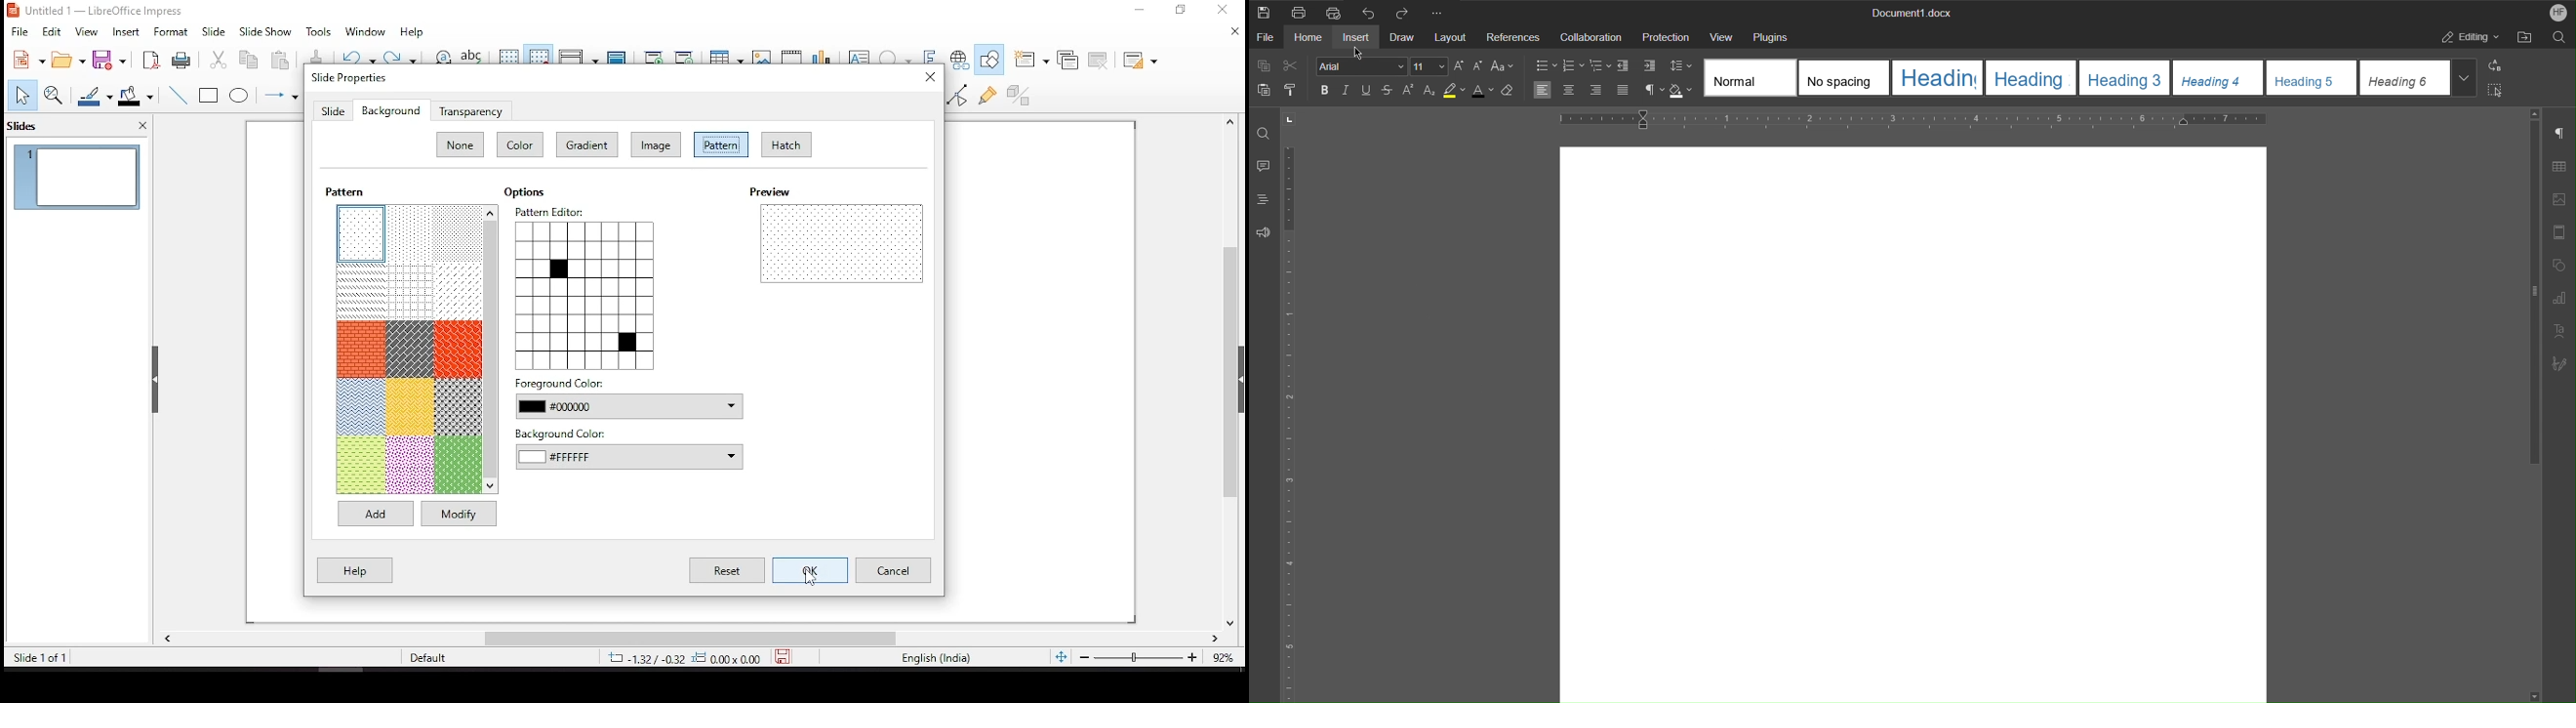 This screenshot has width=2576, height=728. Describe the element at coordinates (929, 50) in the screenshot. I see `insert font work text` at that location.